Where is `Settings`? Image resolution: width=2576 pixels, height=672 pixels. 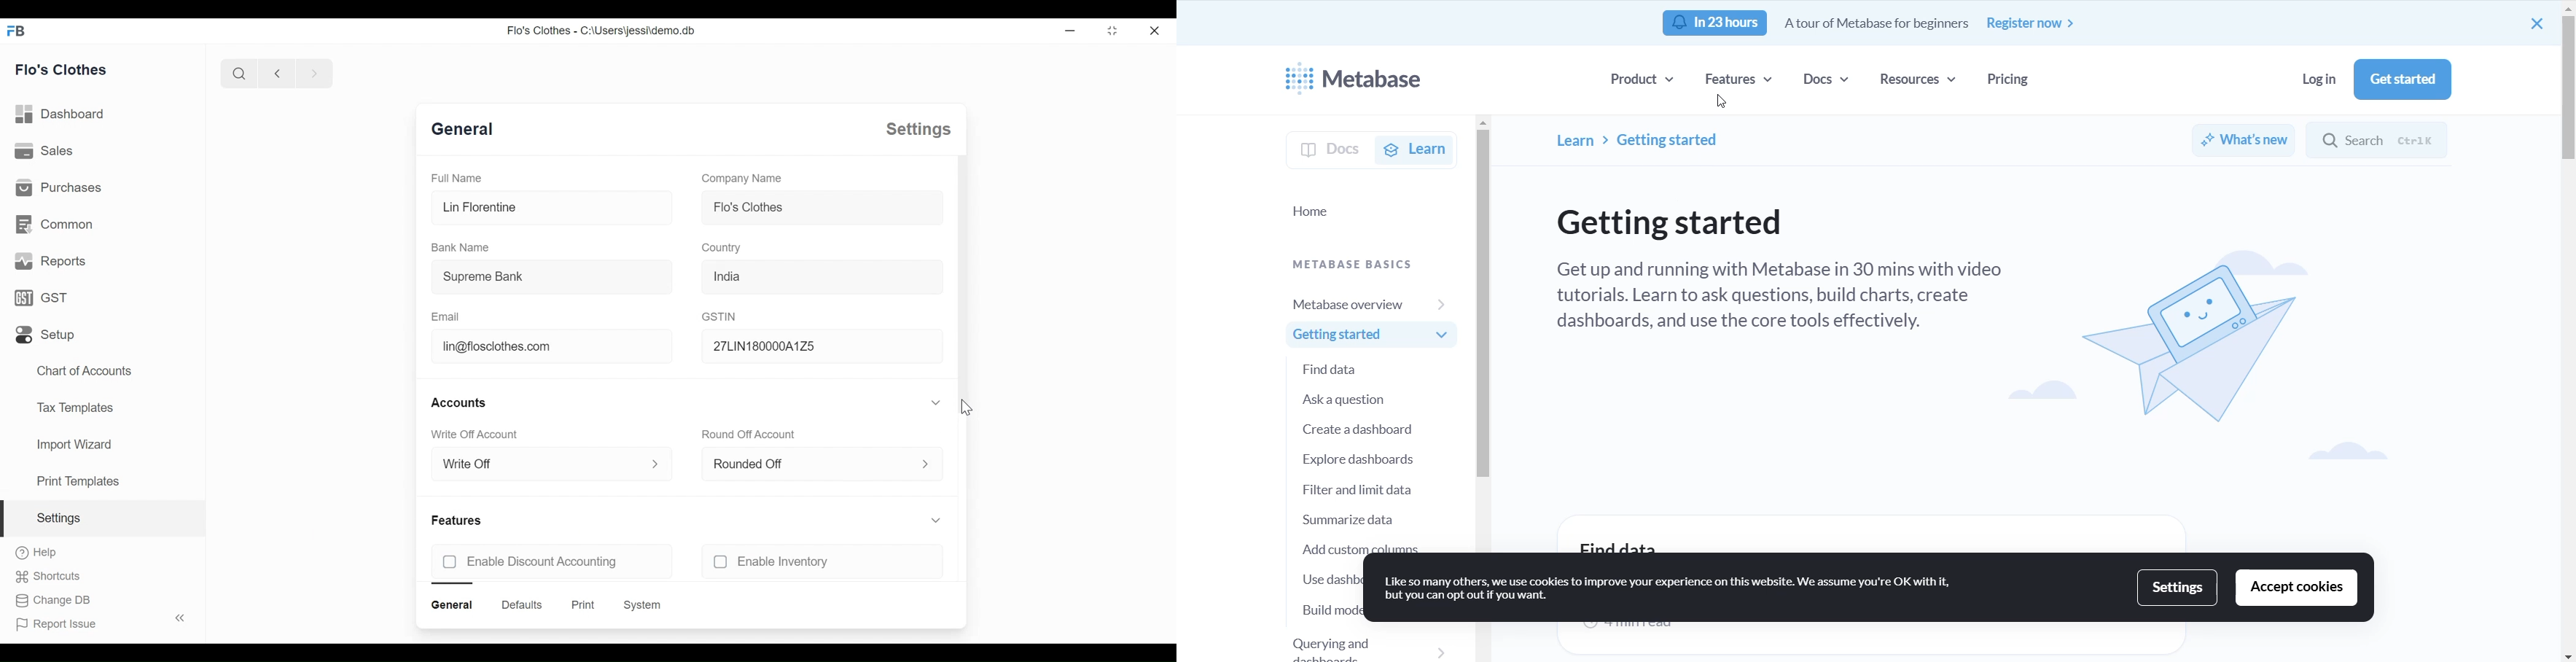 Settings is located at coordinates (916, 129).